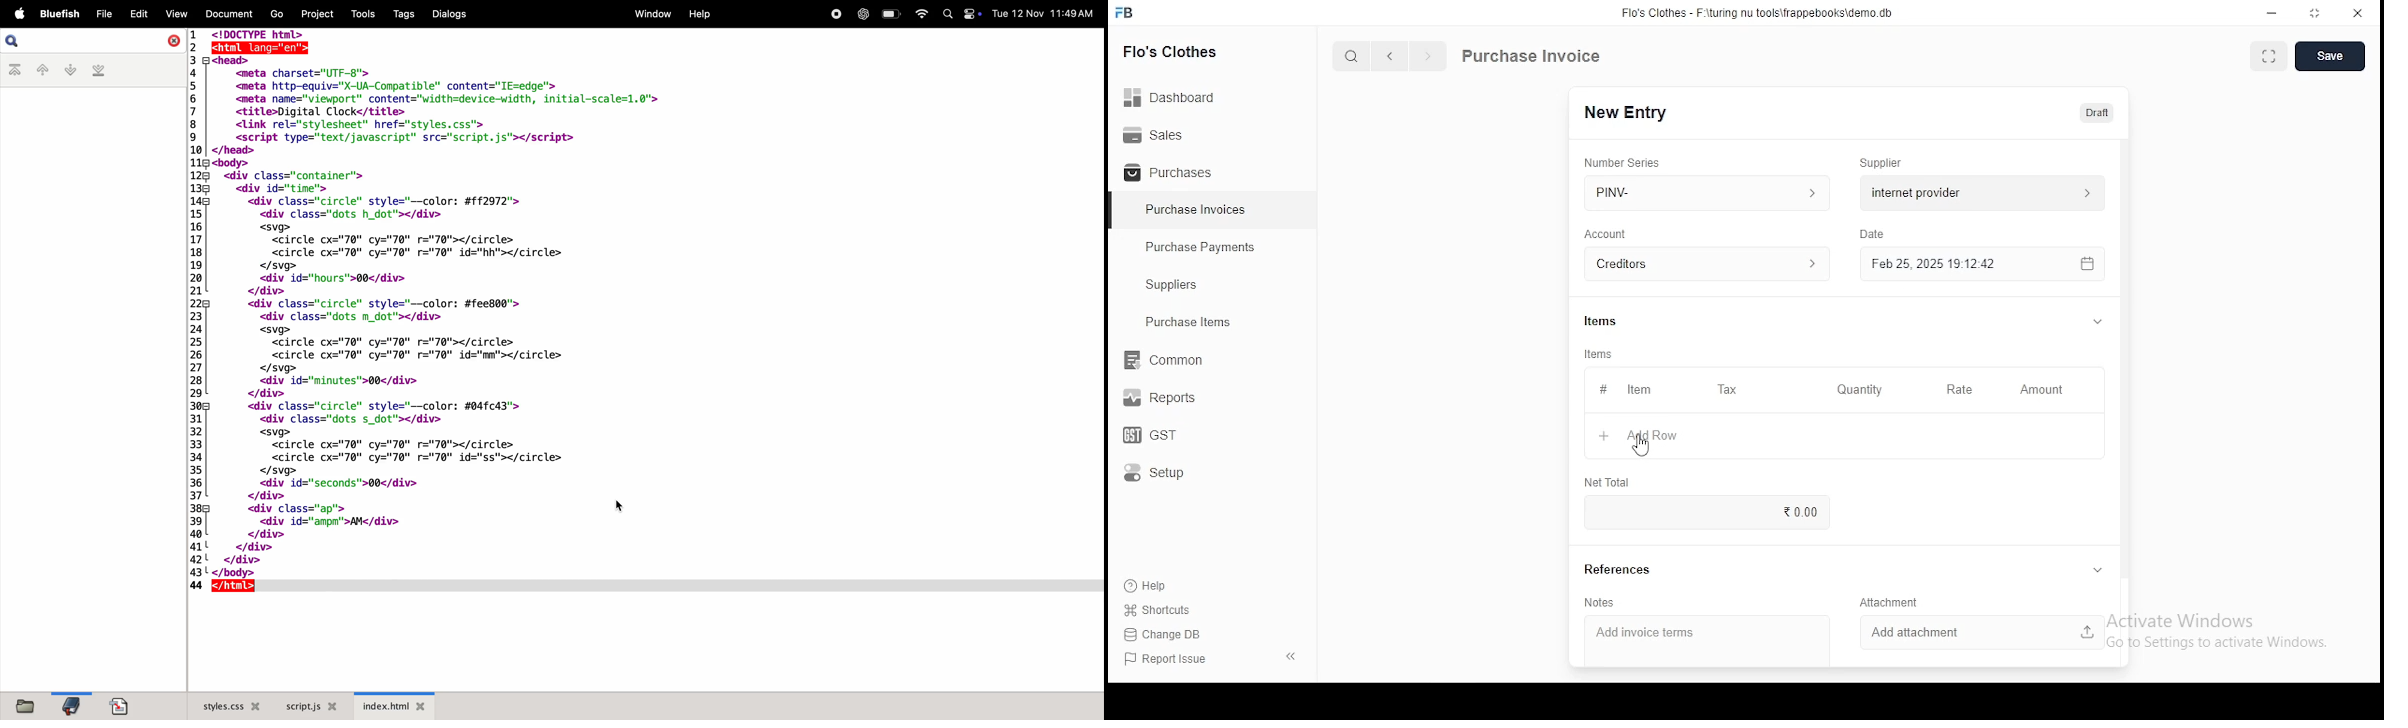 The image size is (2408, 728). Describe the element at coordinates (1758, 13) in the screenshot. I see `flo's clothes - F:\turing nu tools\frappebooks\demo.db` at that location.